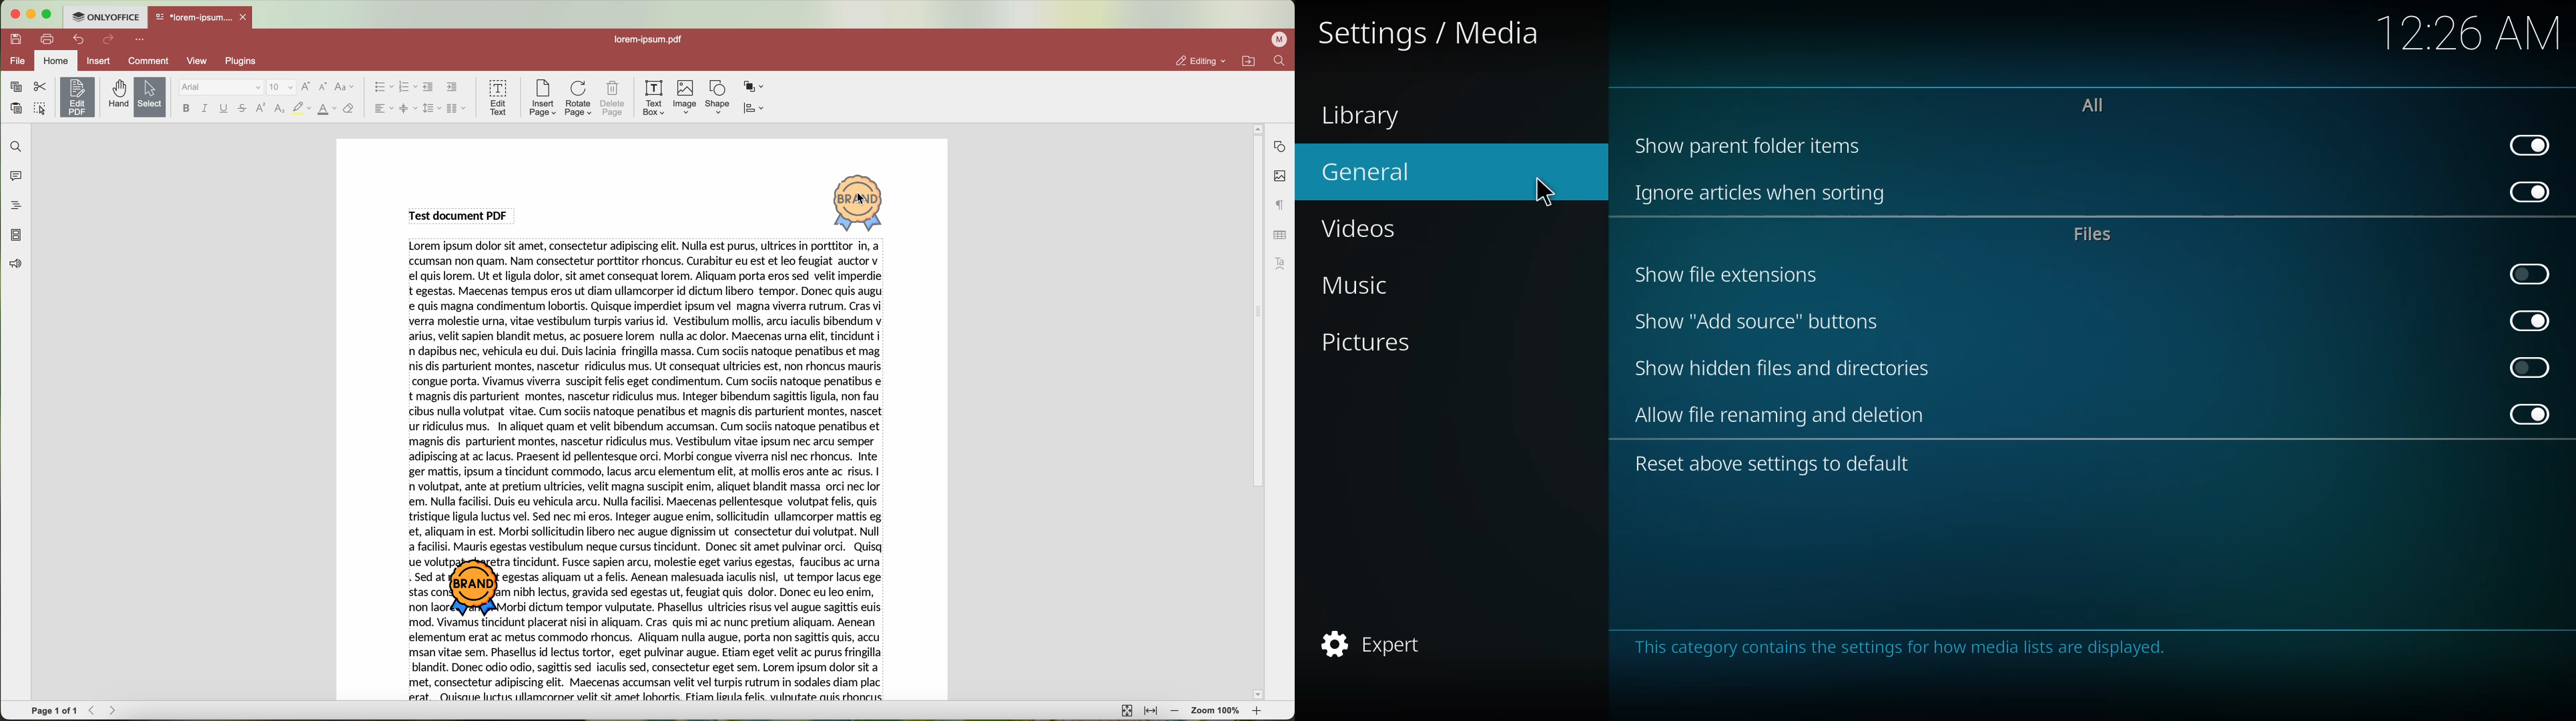  I want to click on open file location, so click(1251, 61).